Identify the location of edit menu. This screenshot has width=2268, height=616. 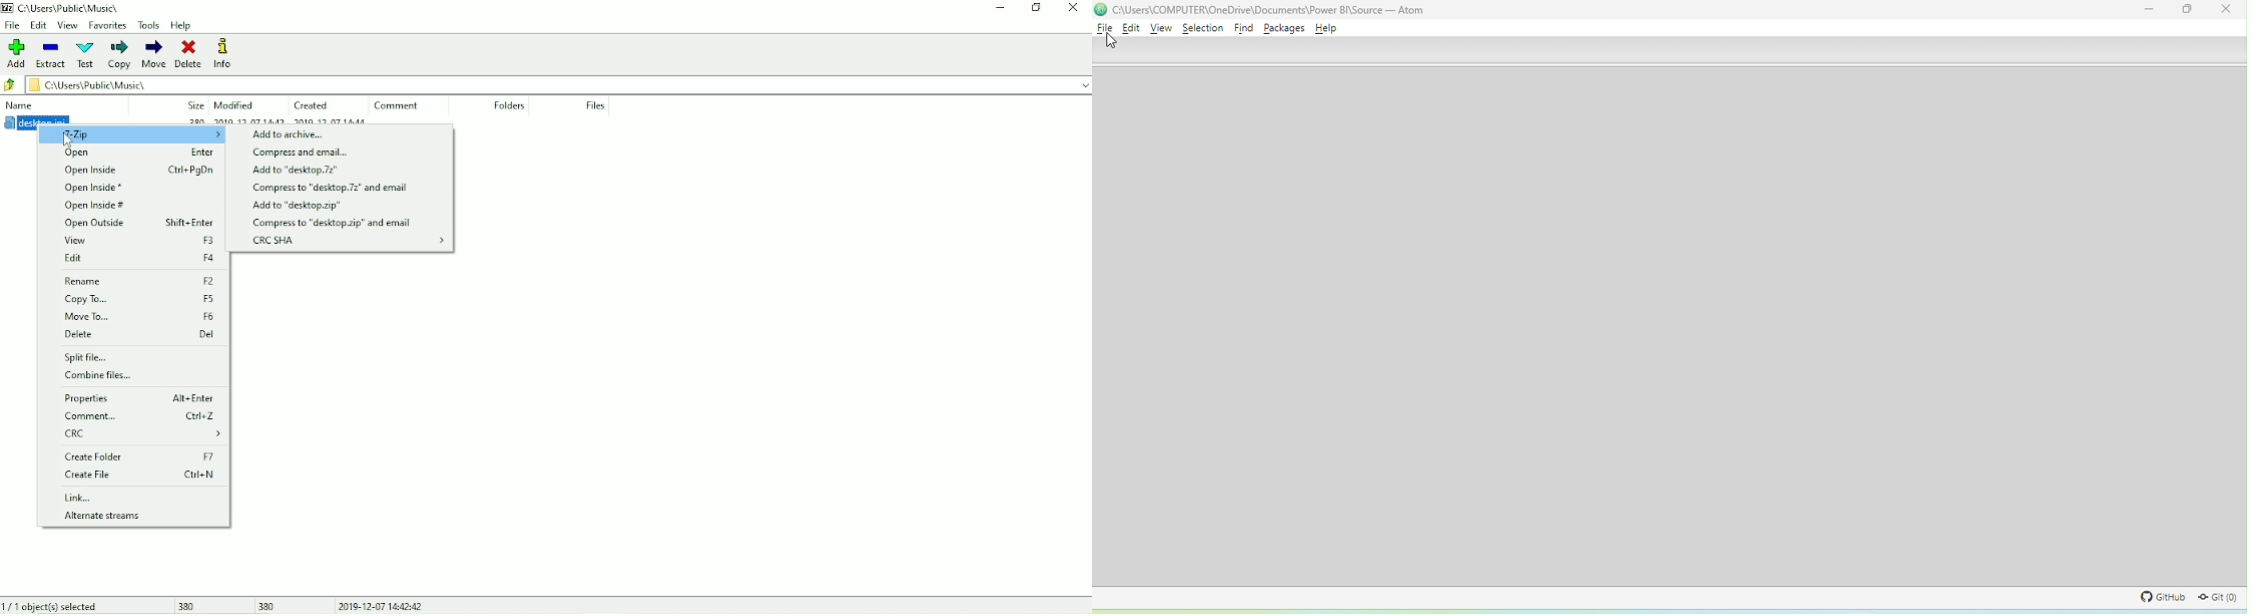
(1131, 28).